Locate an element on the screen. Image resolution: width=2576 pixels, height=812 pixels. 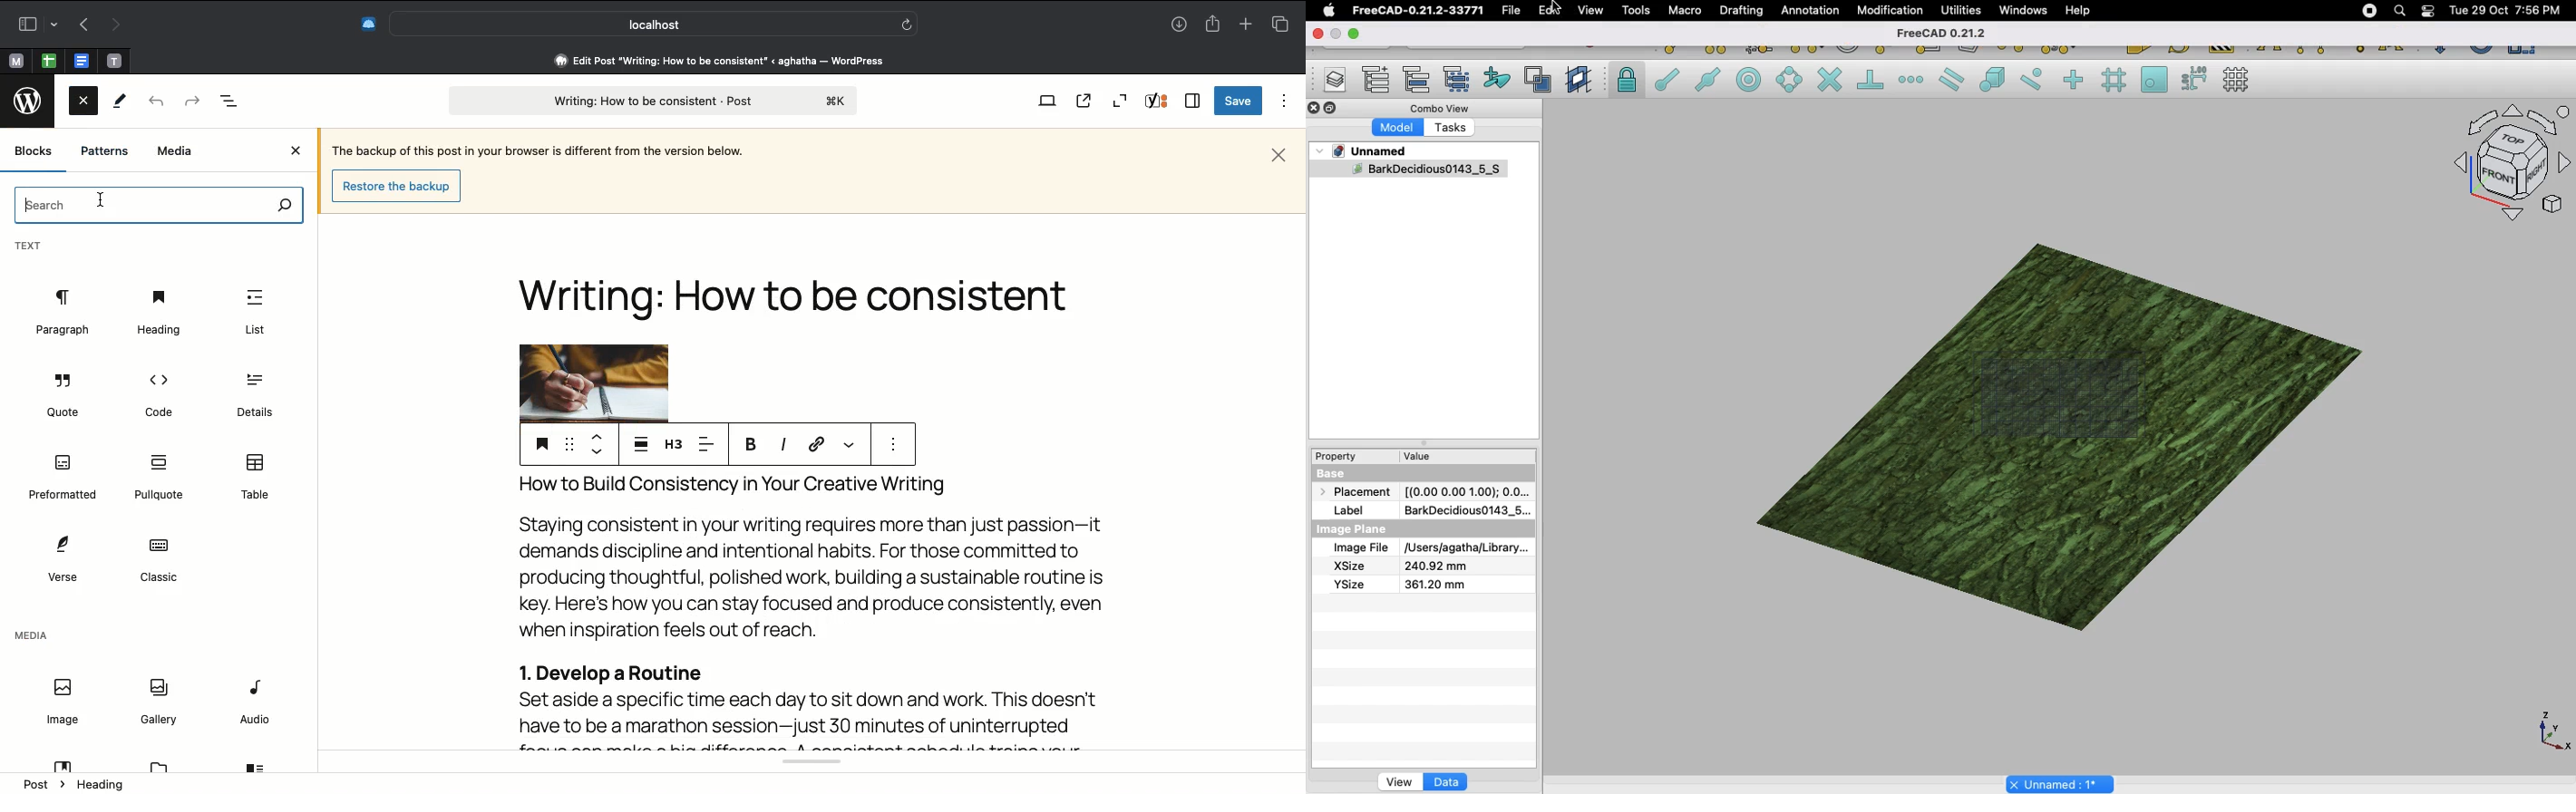
URL is located at coordinates (815, 445).